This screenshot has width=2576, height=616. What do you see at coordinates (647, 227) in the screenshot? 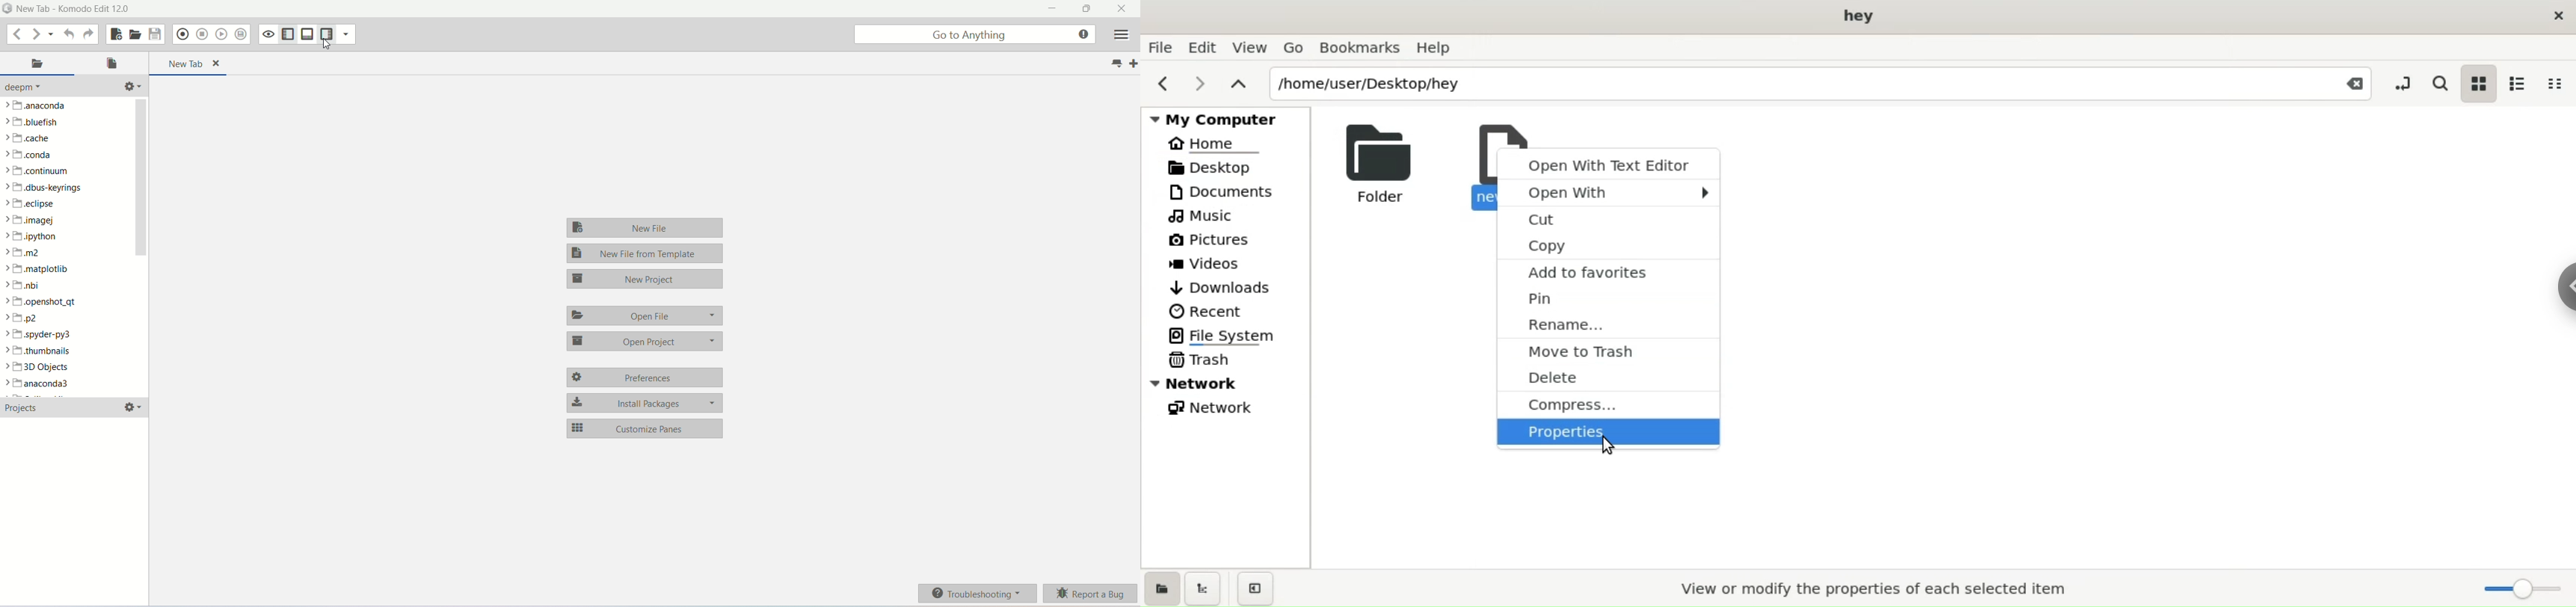
I see `new file` at bounding box center [647, 227].